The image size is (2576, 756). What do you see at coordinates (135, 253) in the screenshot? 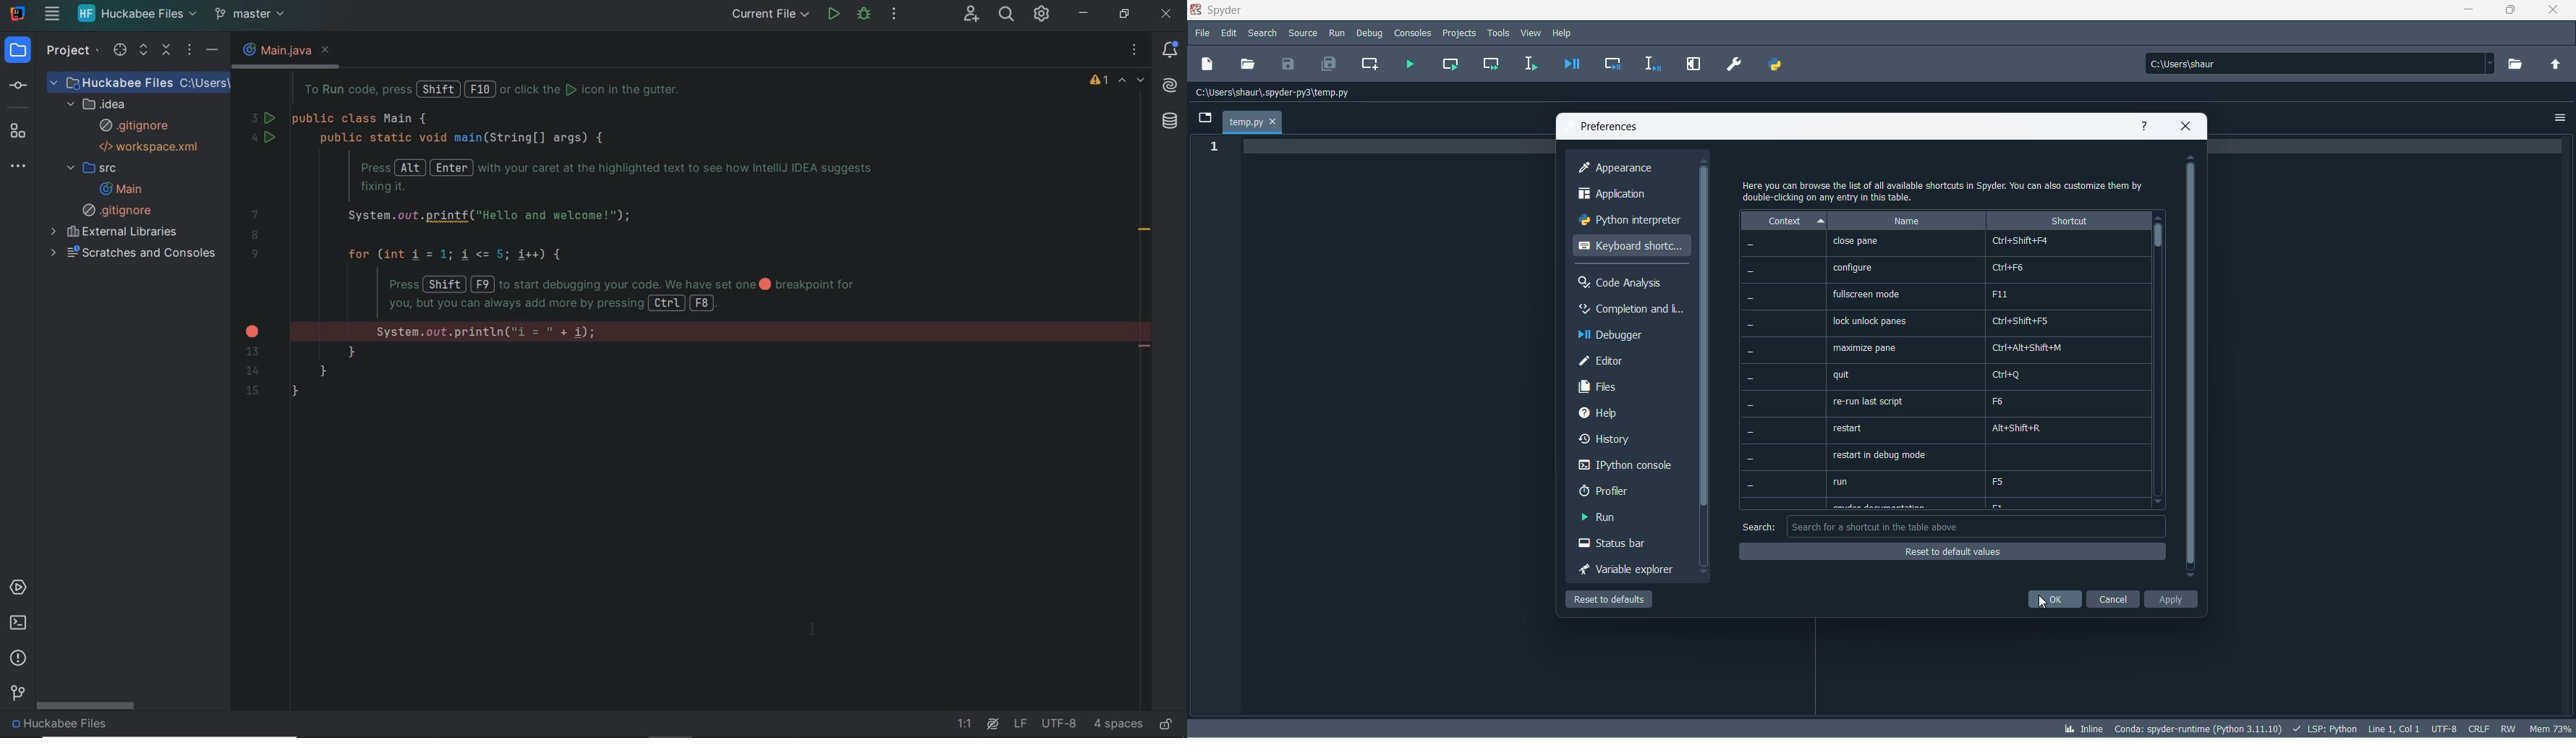
I see `scratches and consoles` at bounding box center [135, 253].